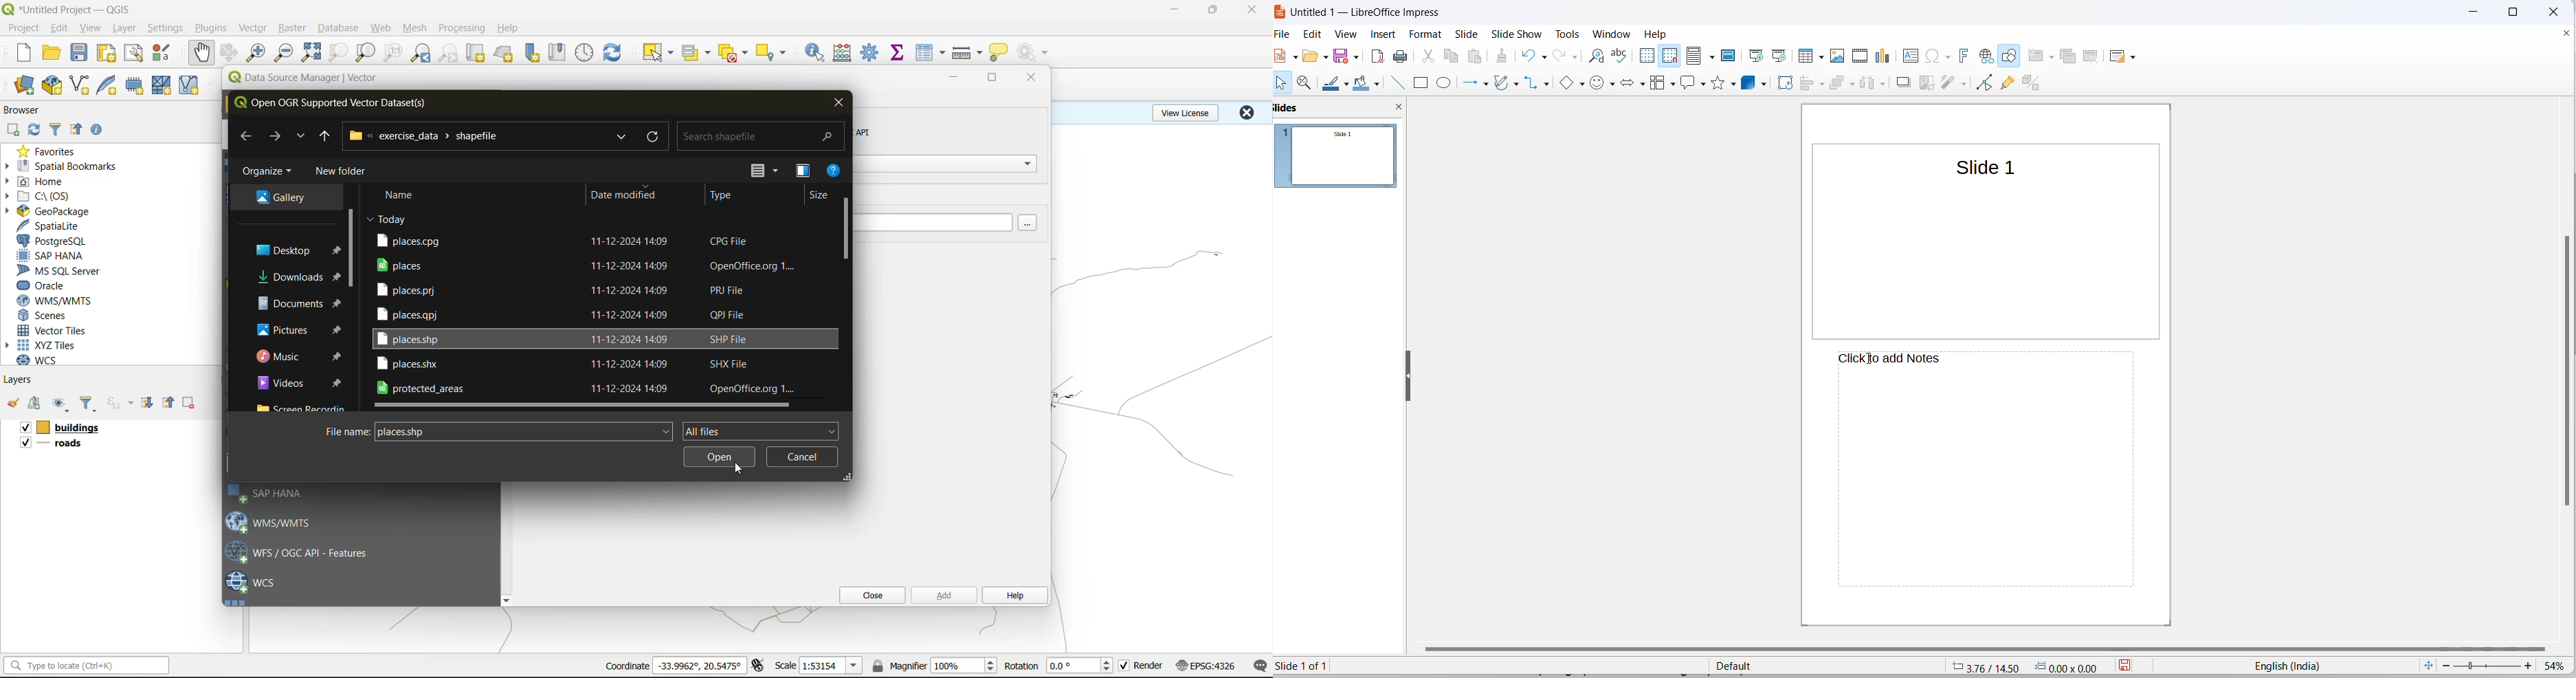  What do you see at coordinates (24, 442) in the screenshot?
I see `checkbox` at bounding box center [24, 442].